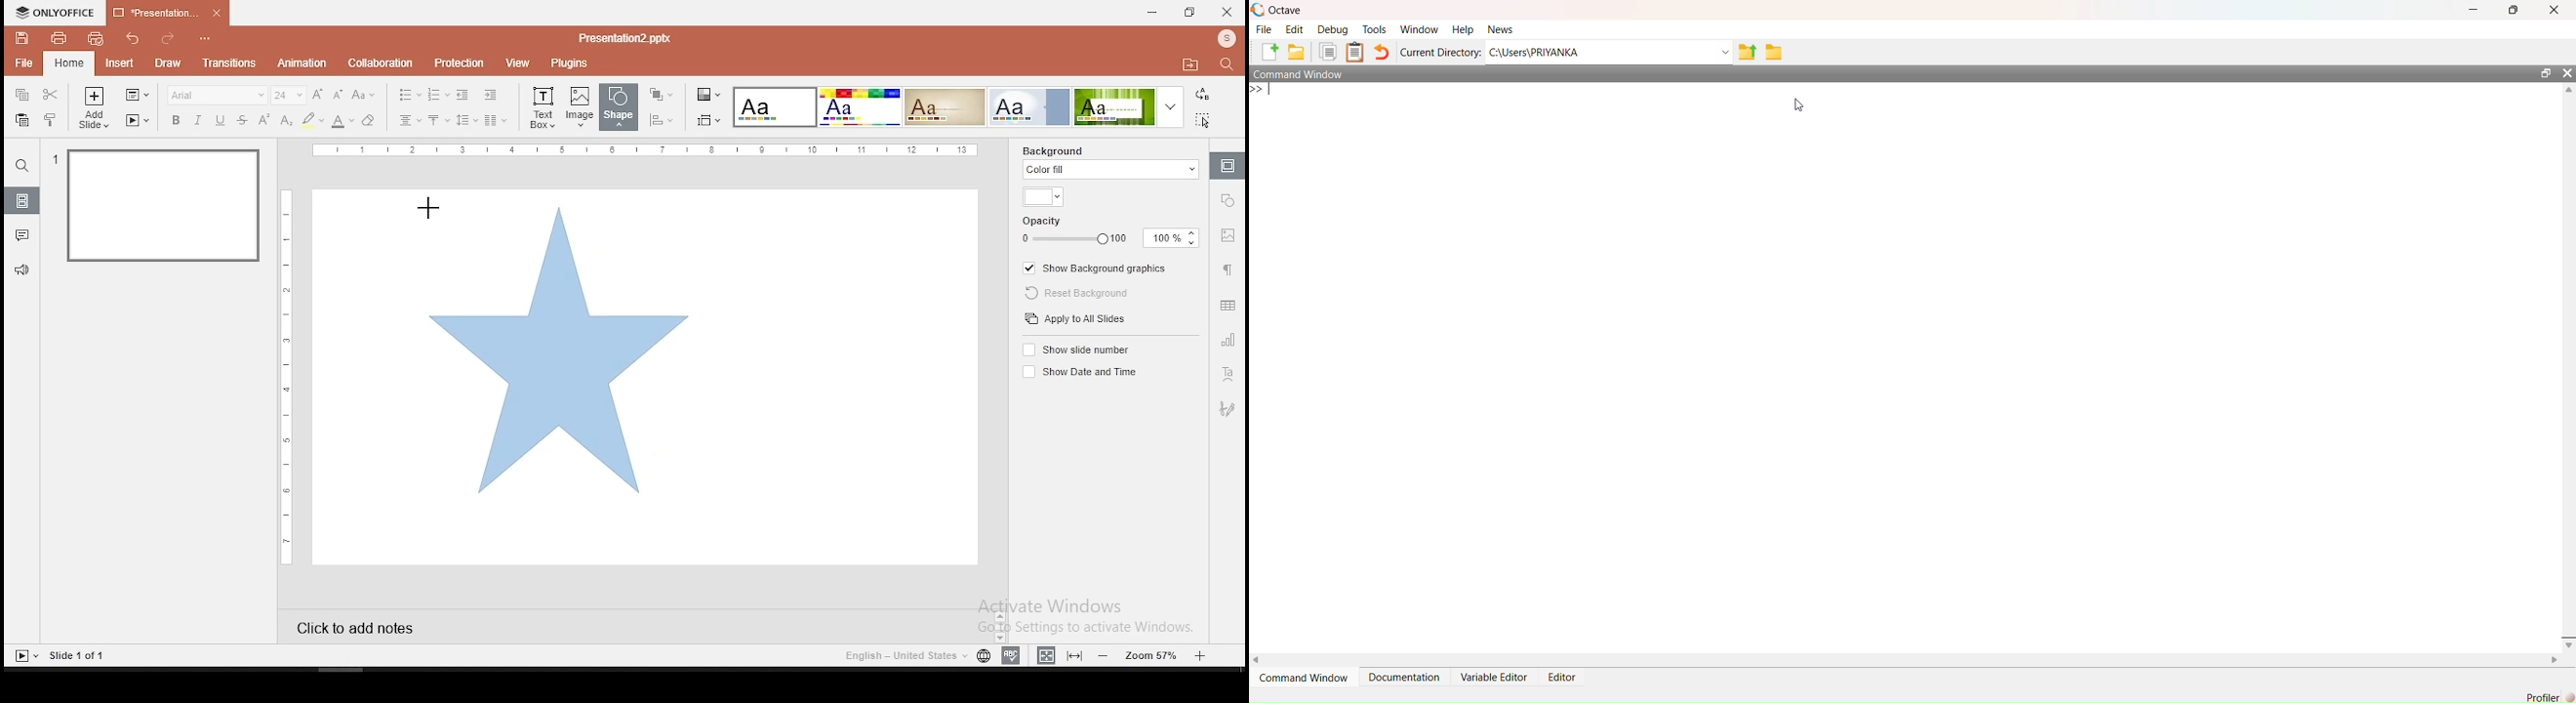  I want to click on draw, so click(169, 63).